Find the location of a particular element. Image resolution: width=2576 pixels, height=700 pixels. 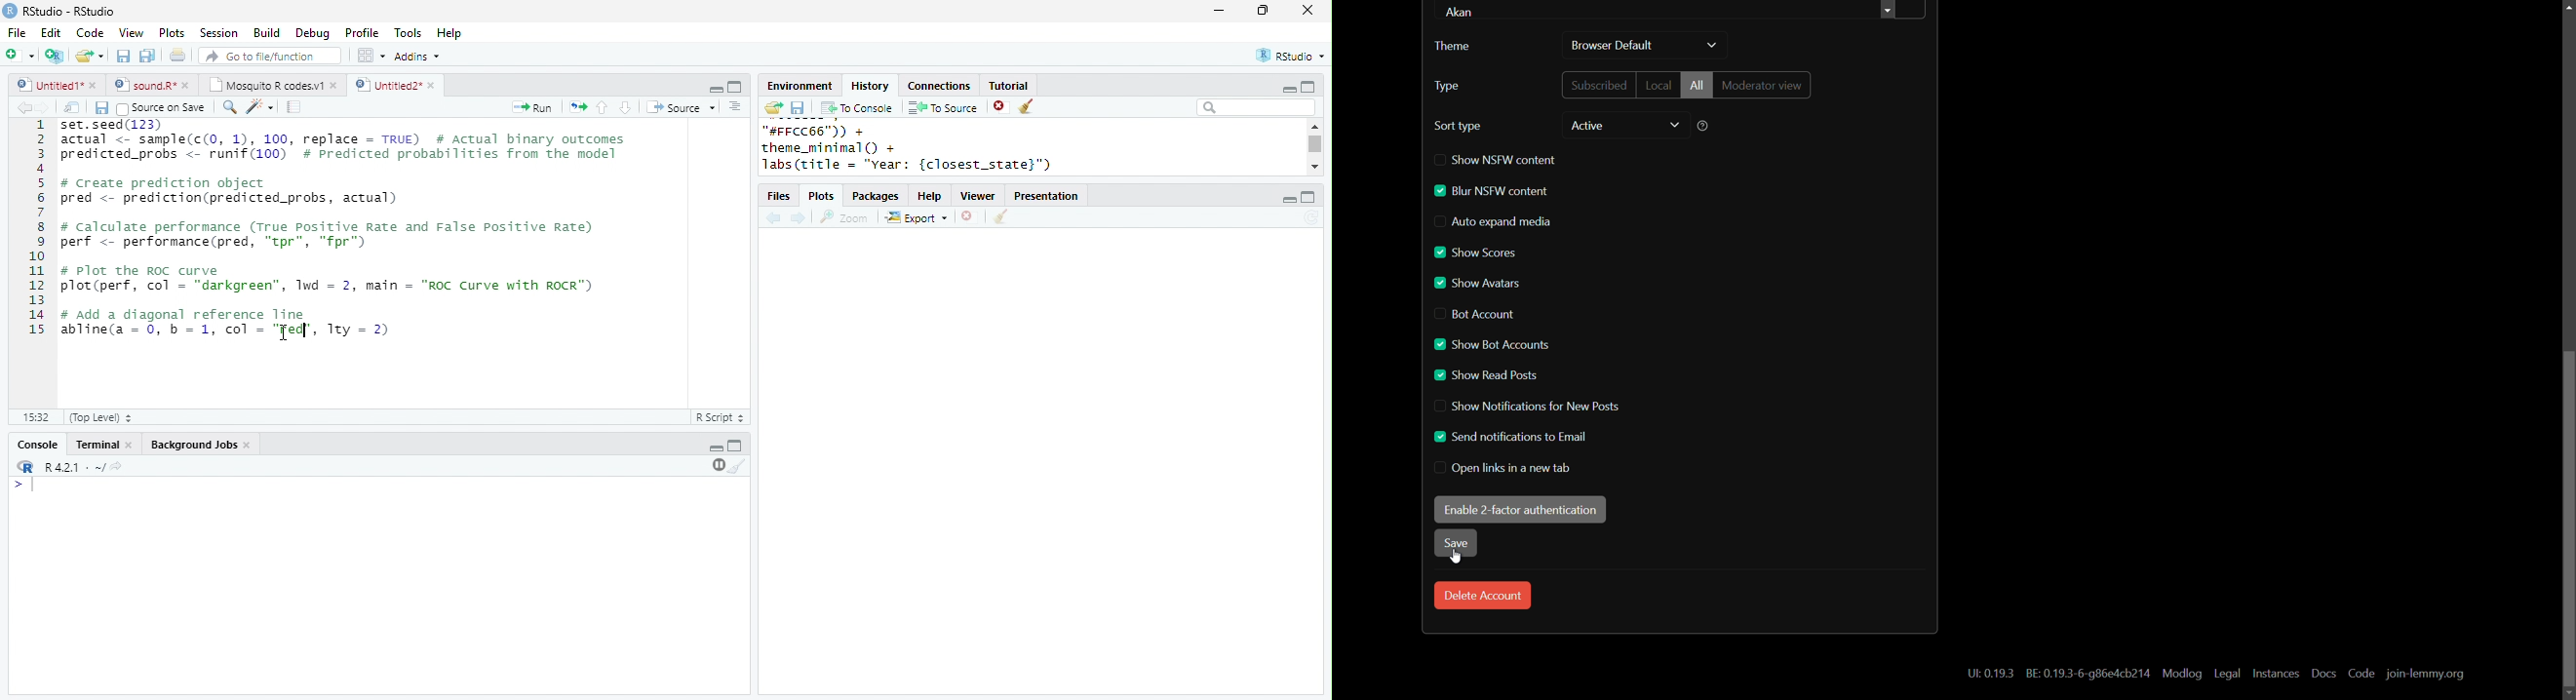

run is located at coordinates (531, 107).